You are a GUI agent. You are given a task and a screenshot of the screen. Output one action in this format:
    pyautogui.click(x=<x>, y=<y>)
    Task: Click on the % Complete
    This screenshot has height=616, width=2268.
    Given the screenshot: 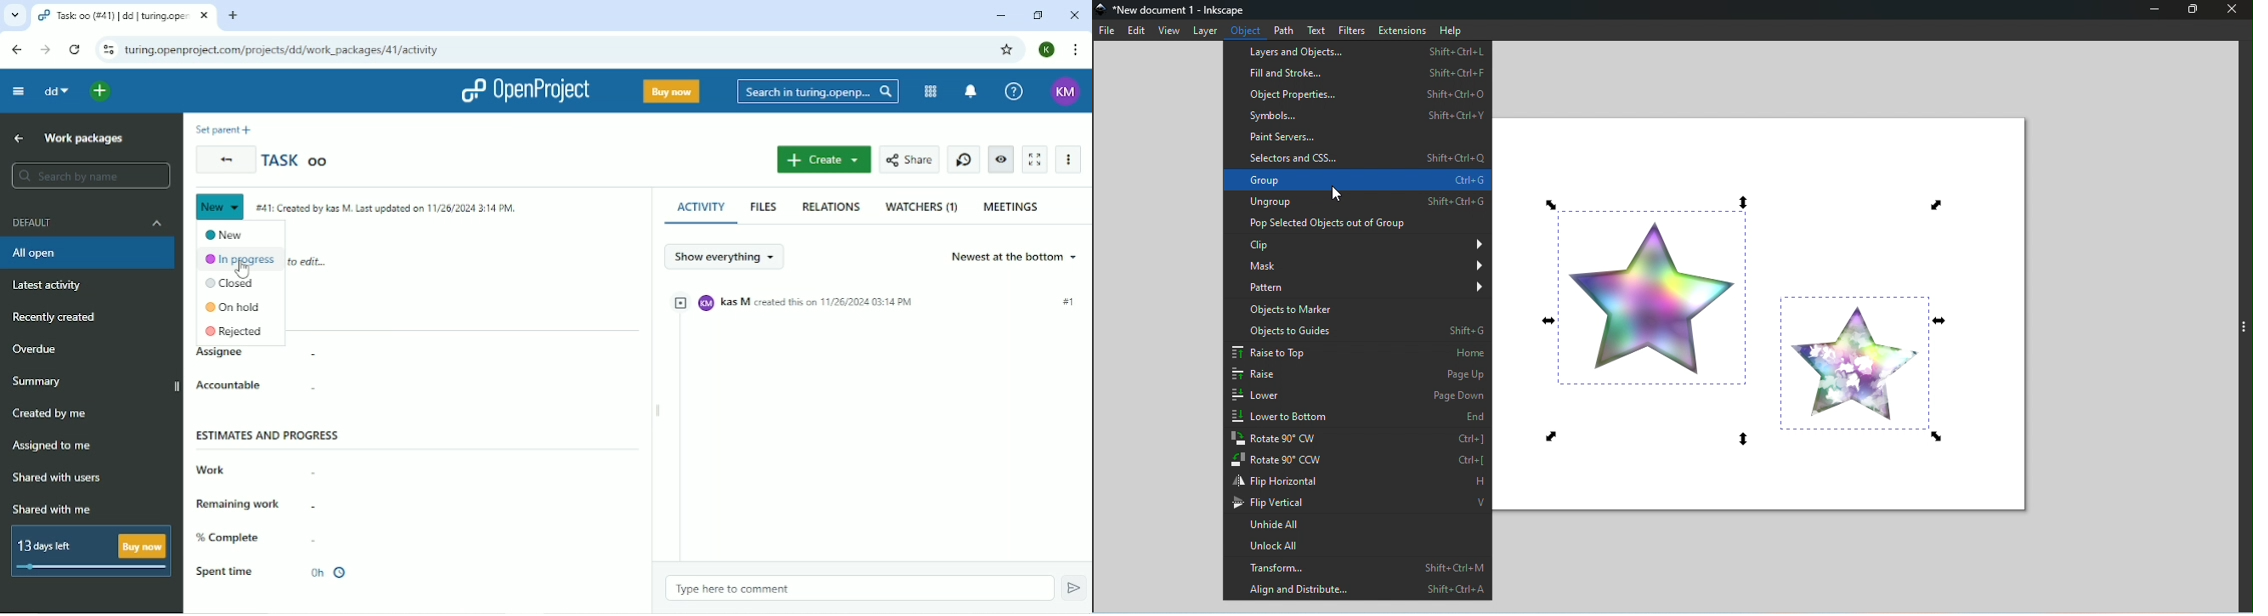 What is the action you would take?
    pyautogui.click(x=229, y=538)
    